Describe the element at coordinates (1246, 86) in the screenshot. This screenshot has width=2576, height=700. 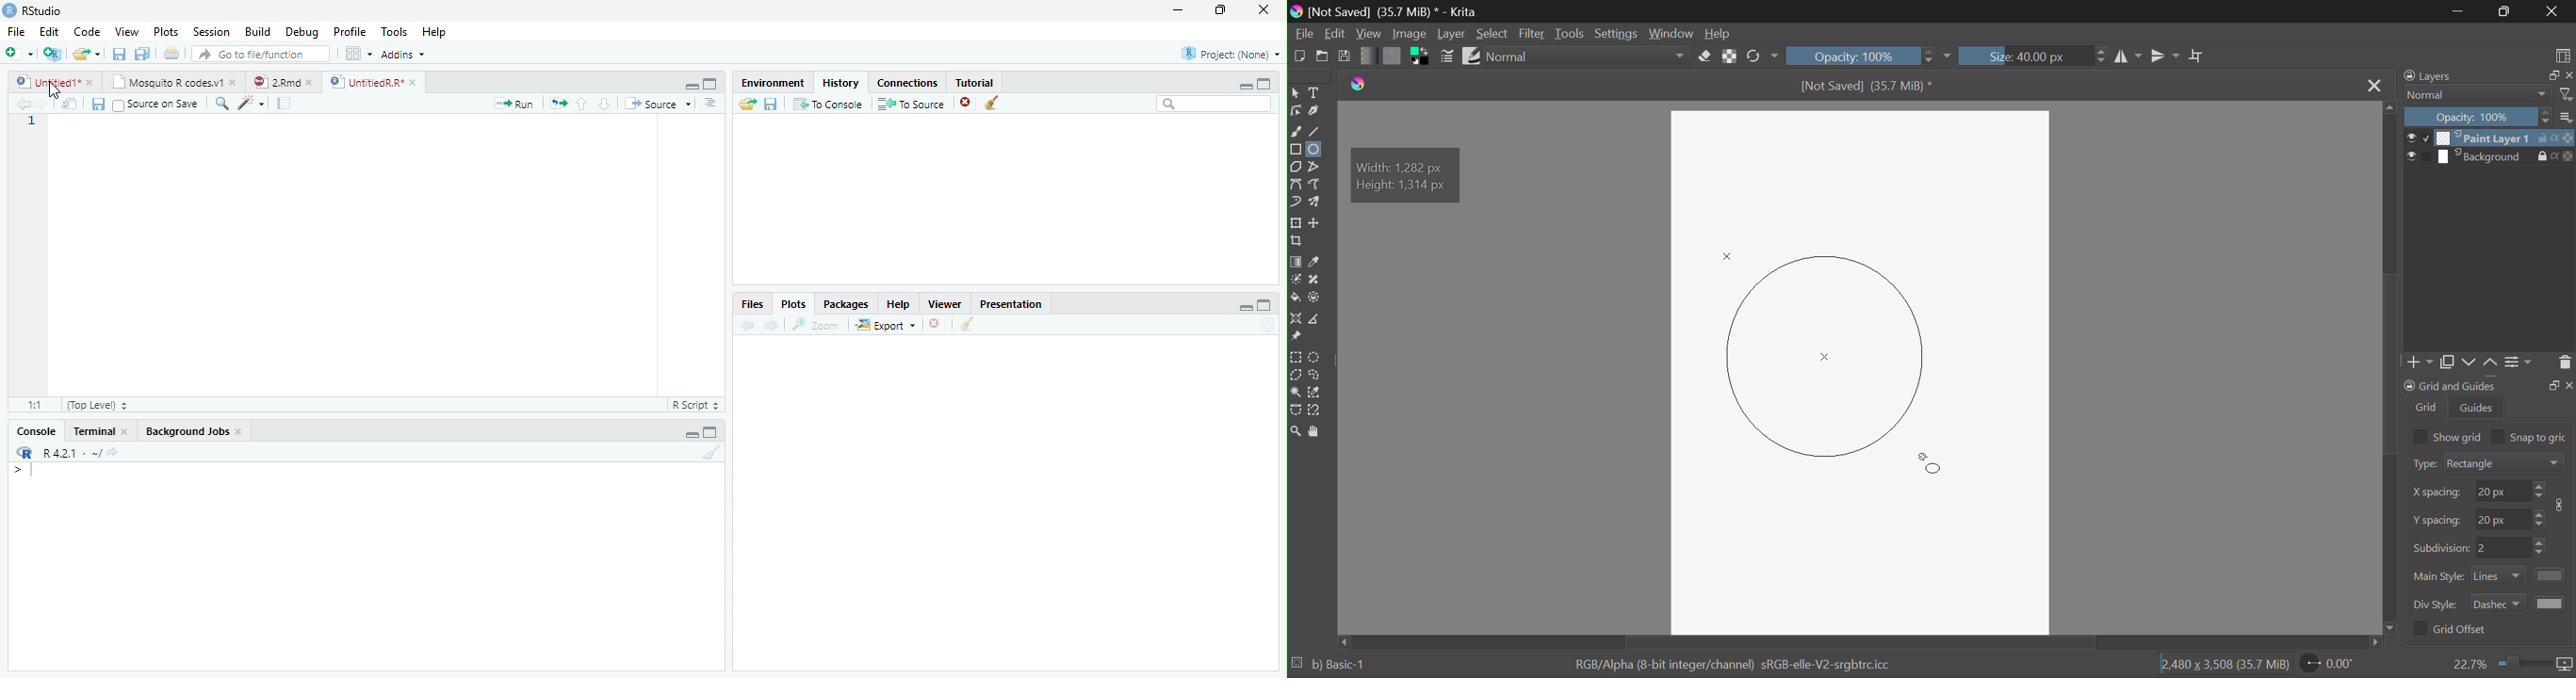
I see `minimize` at that location.